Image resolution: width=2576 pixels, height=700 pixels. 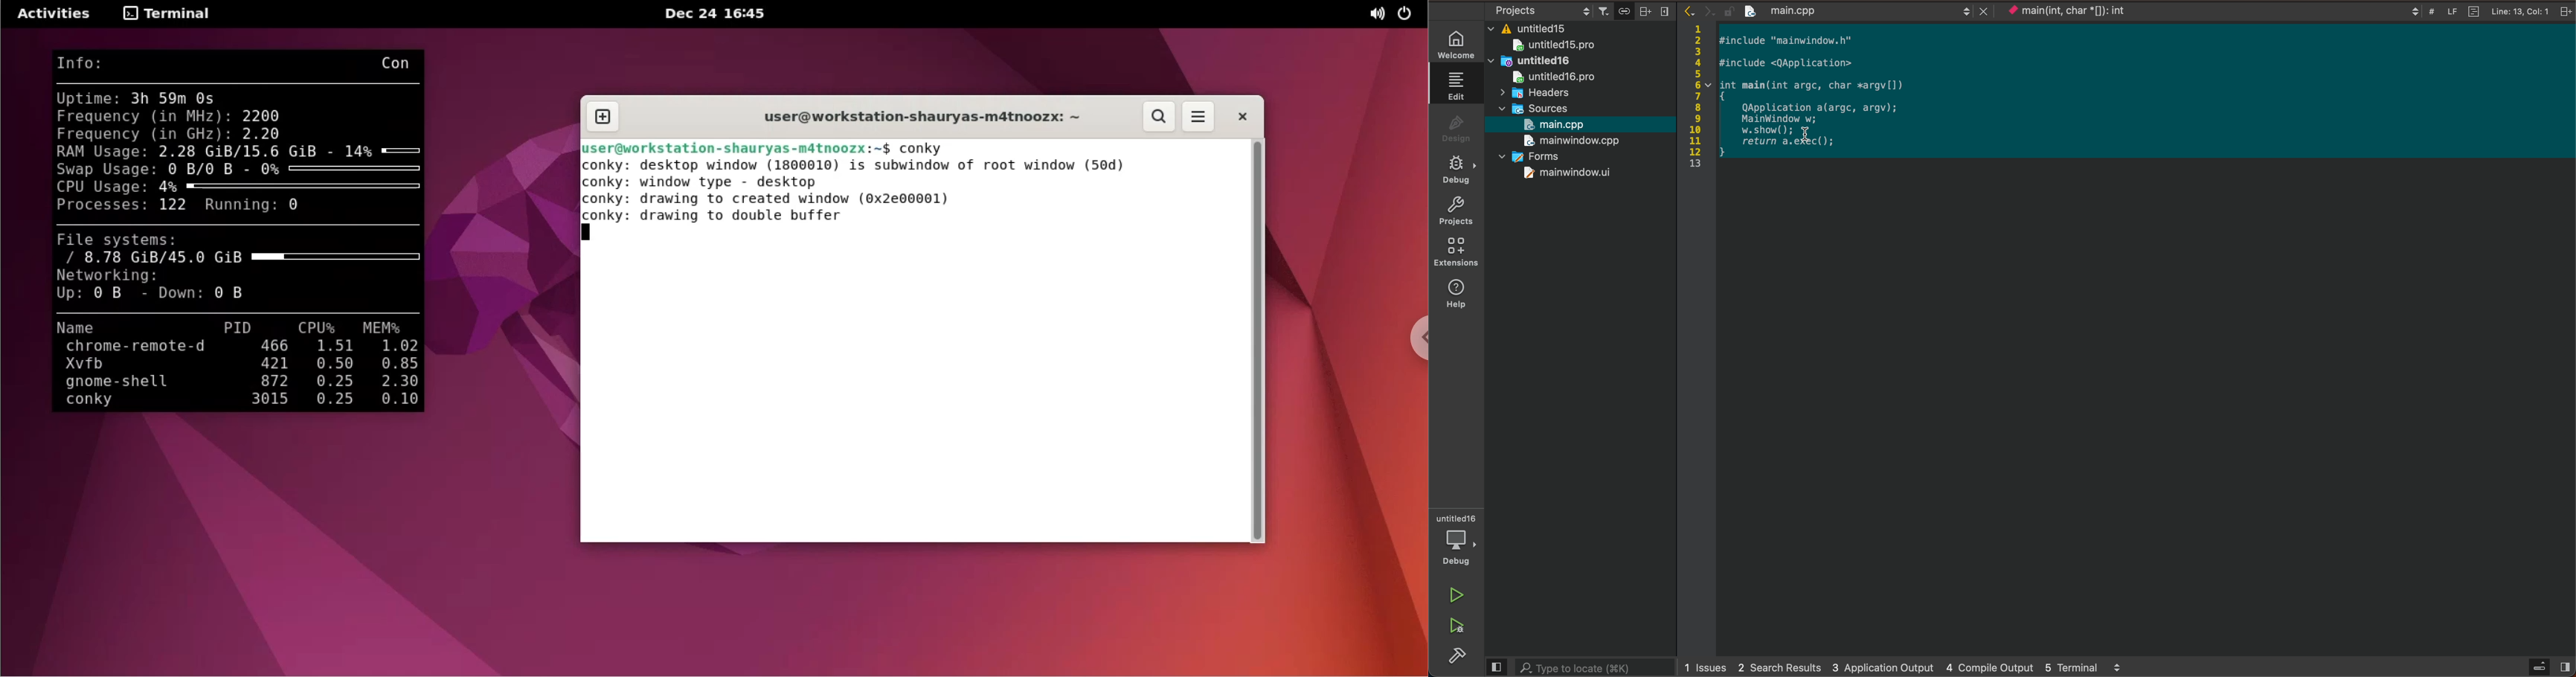 What do you see at coordinates (1544, 157) in the screenshot?
I see `forms` at bounding box center [1544, 157].